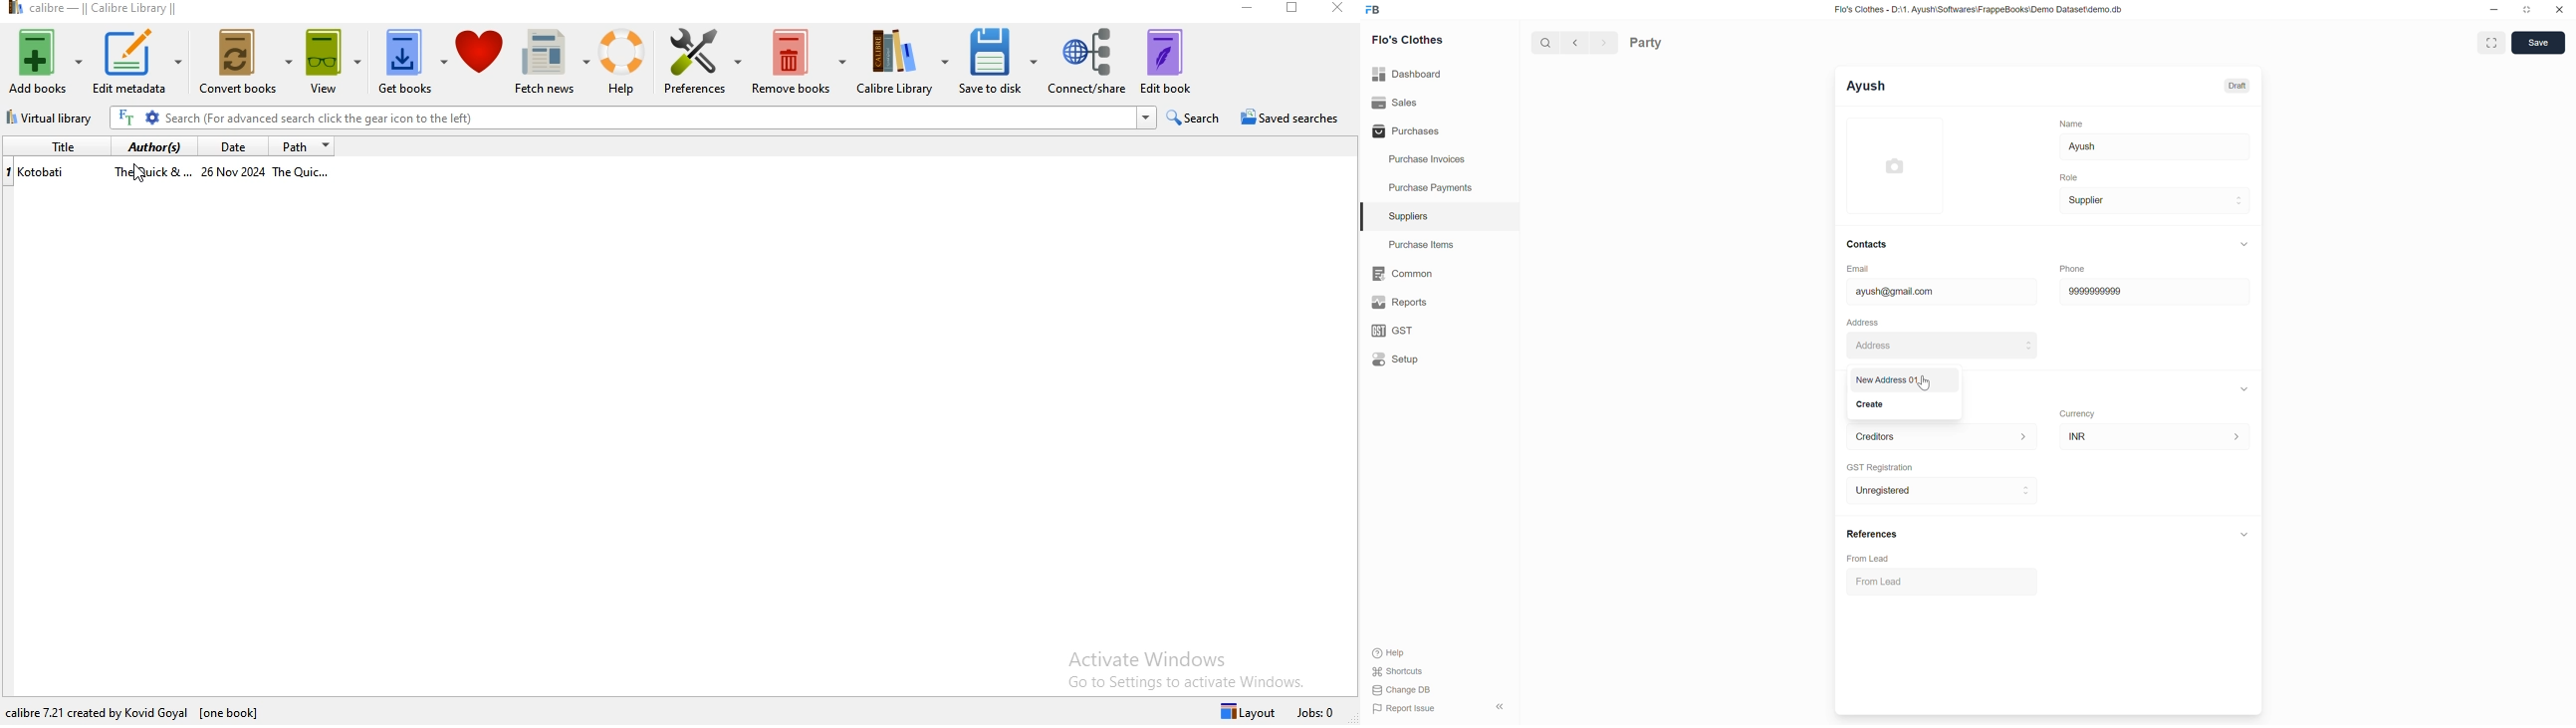  What do you see at coordinates (2073, 268) in the screenshot?
I see `Phone` at bounding box center [2073, 268].